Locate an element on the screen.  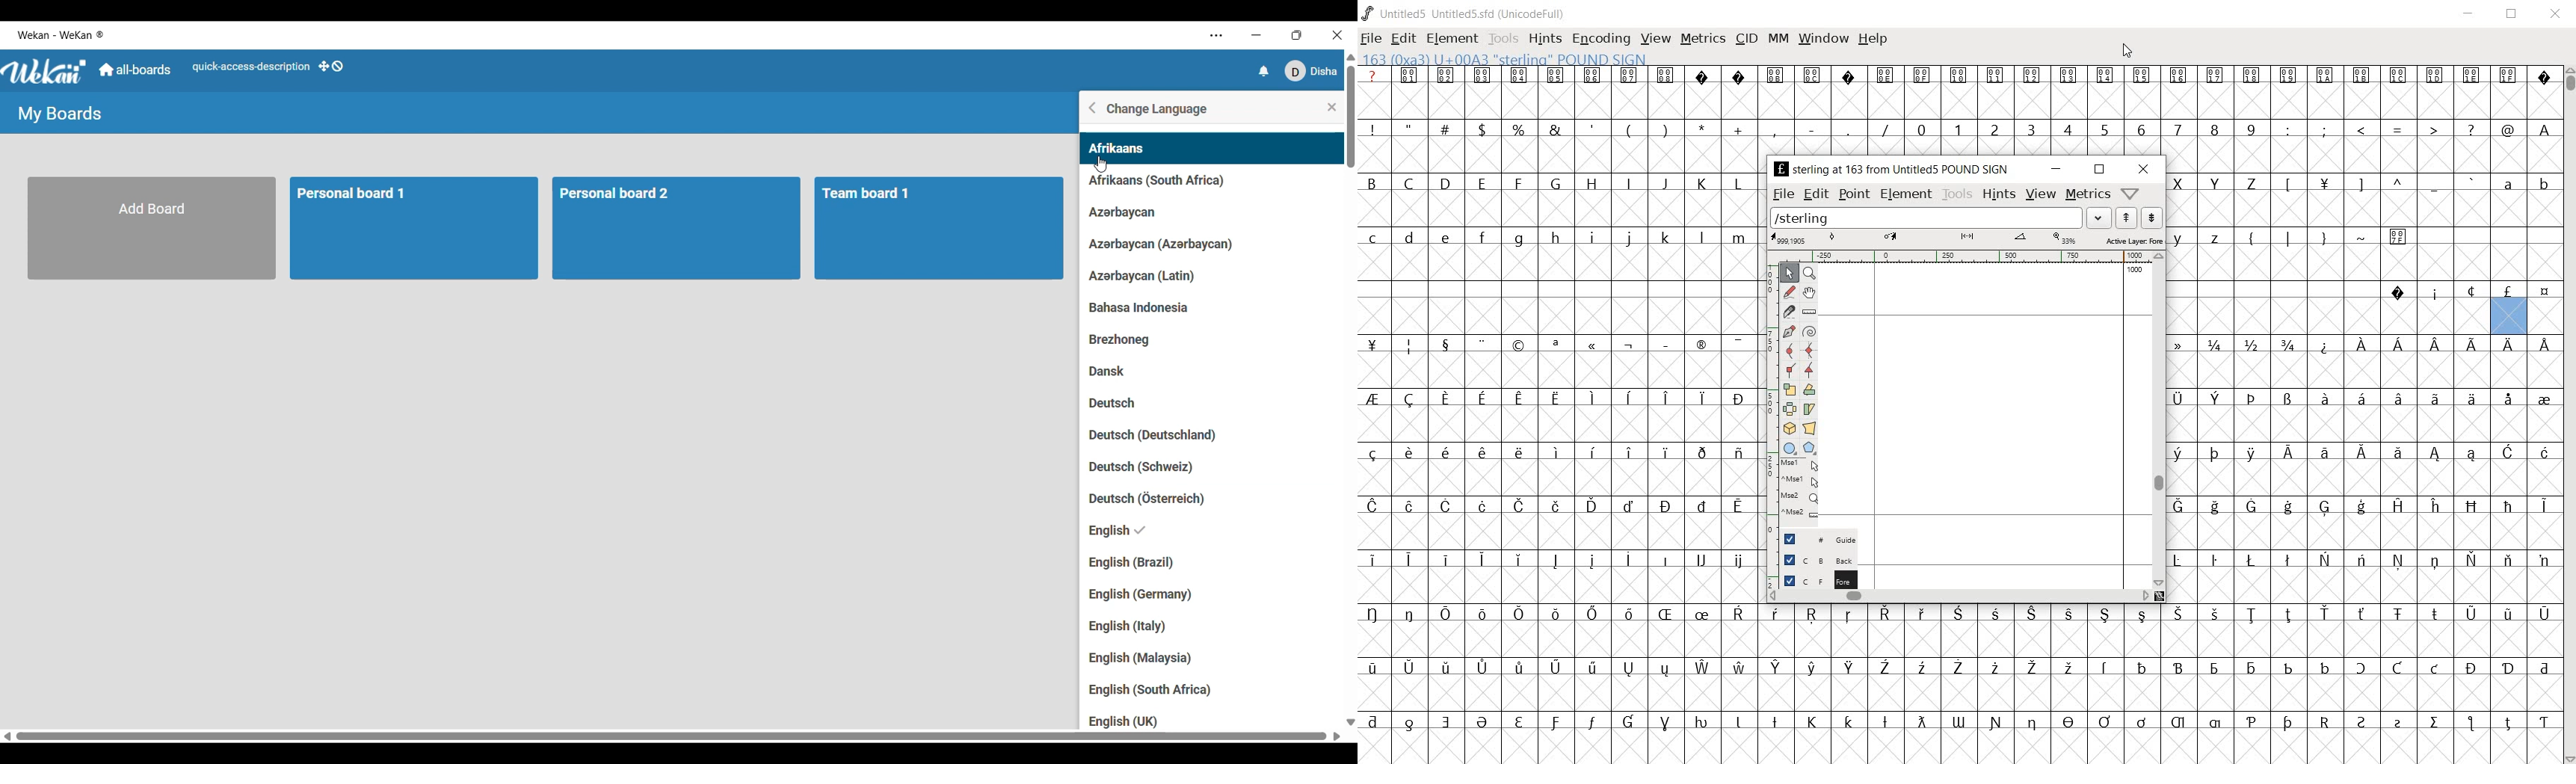
g is located at coordinates (1518, 238).